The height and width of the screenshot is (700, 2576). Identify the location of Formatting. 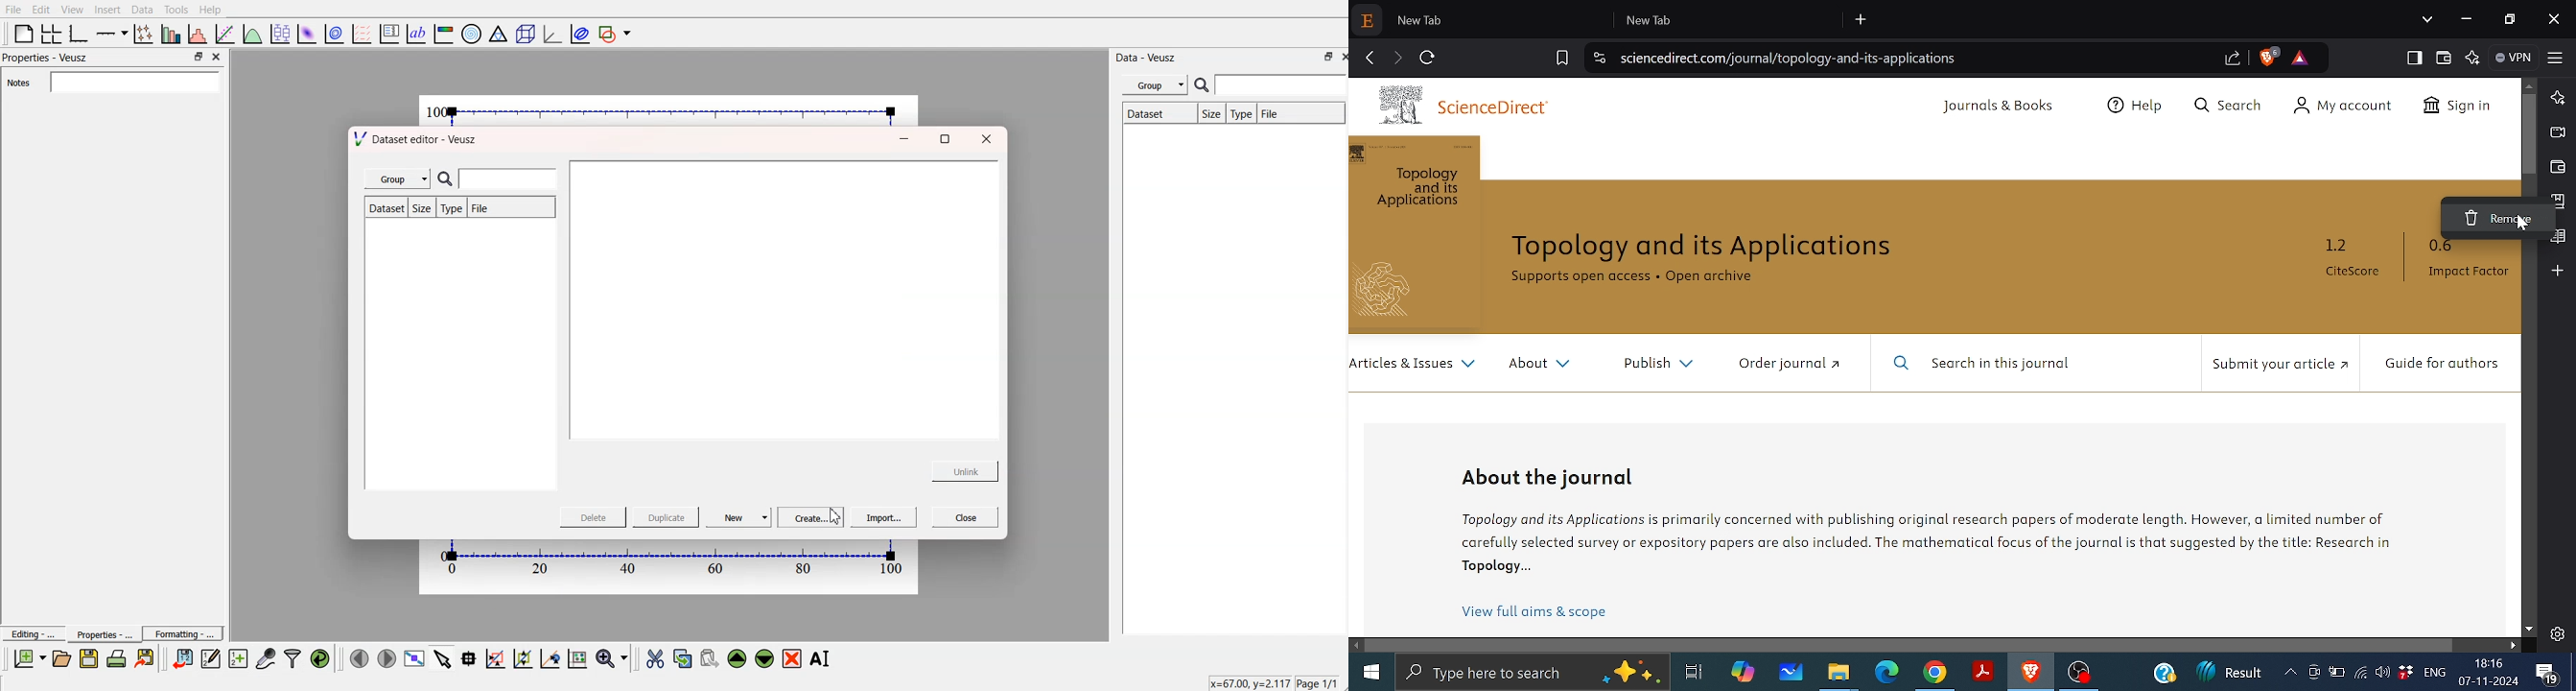
(183, 632).